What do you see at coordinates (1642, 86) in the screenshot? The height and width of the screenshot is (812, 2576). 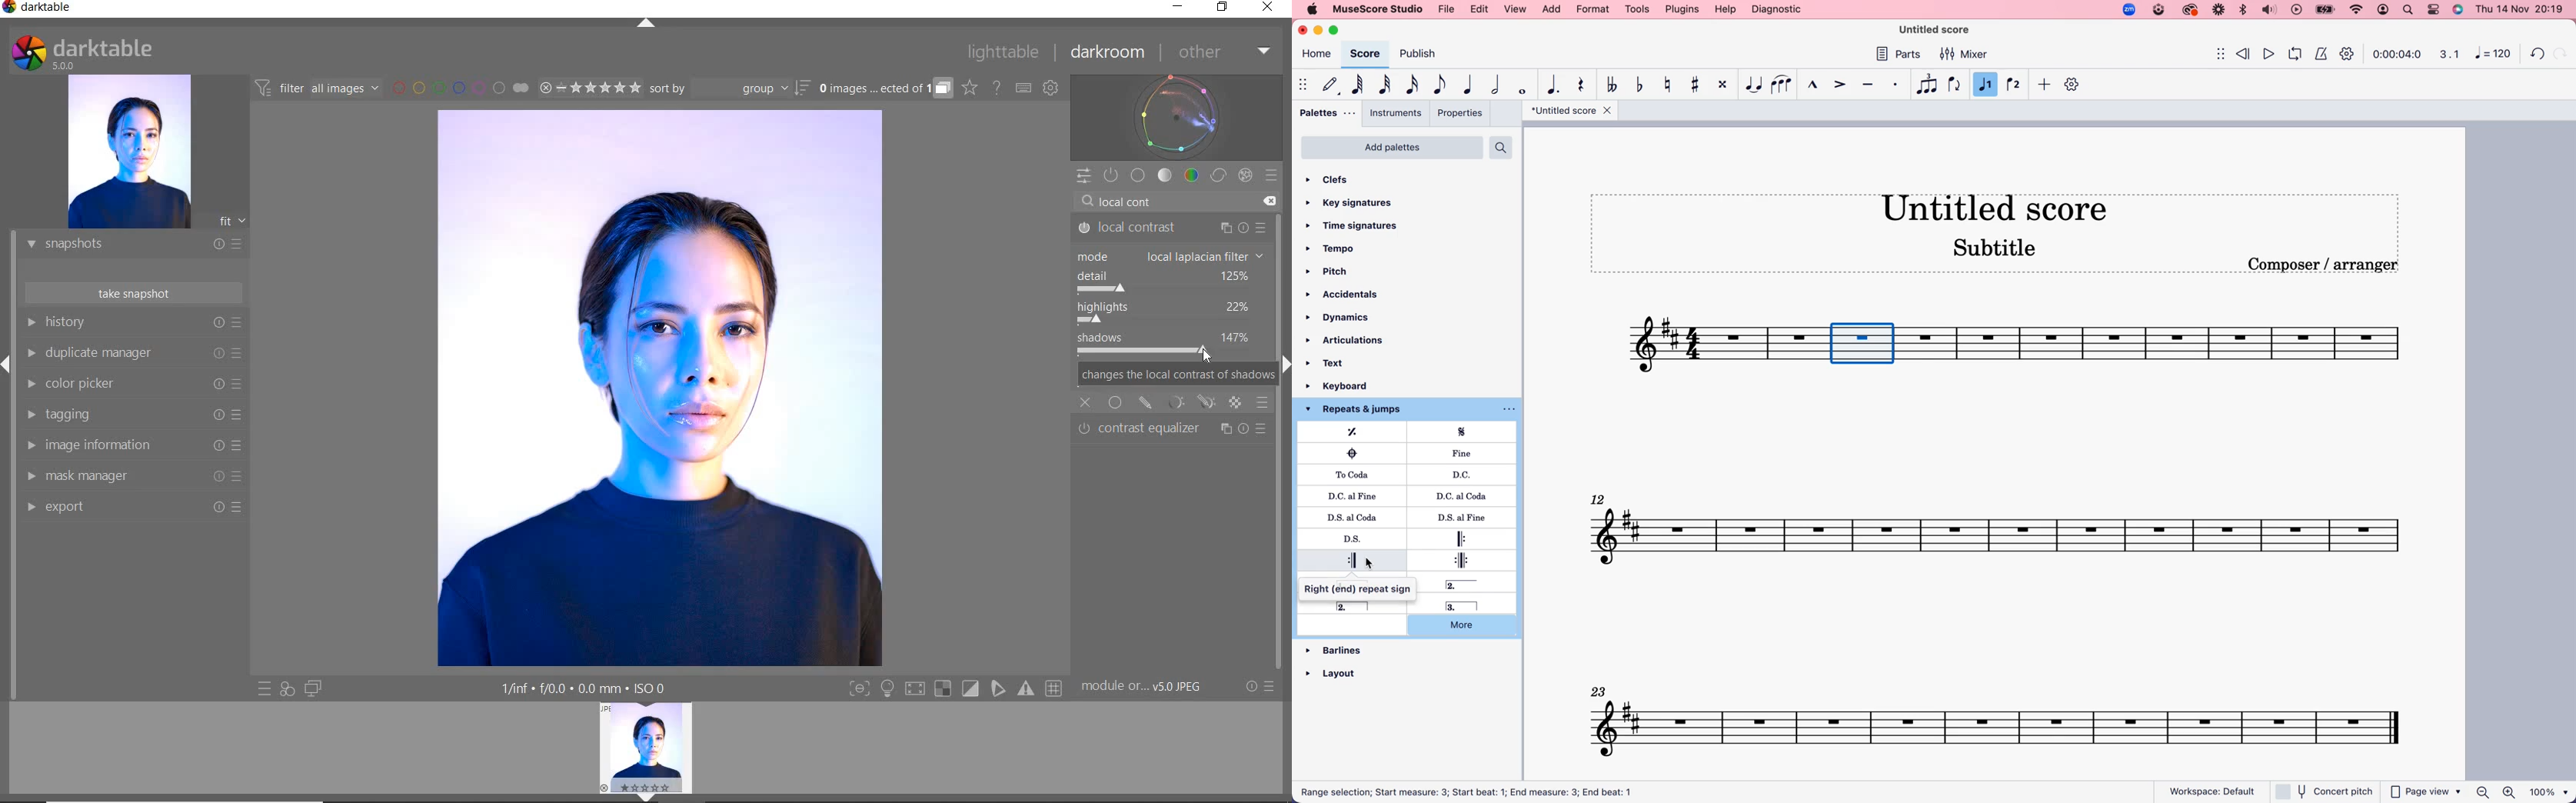 I see `toggle flat` at bounding box center [1642, 86].